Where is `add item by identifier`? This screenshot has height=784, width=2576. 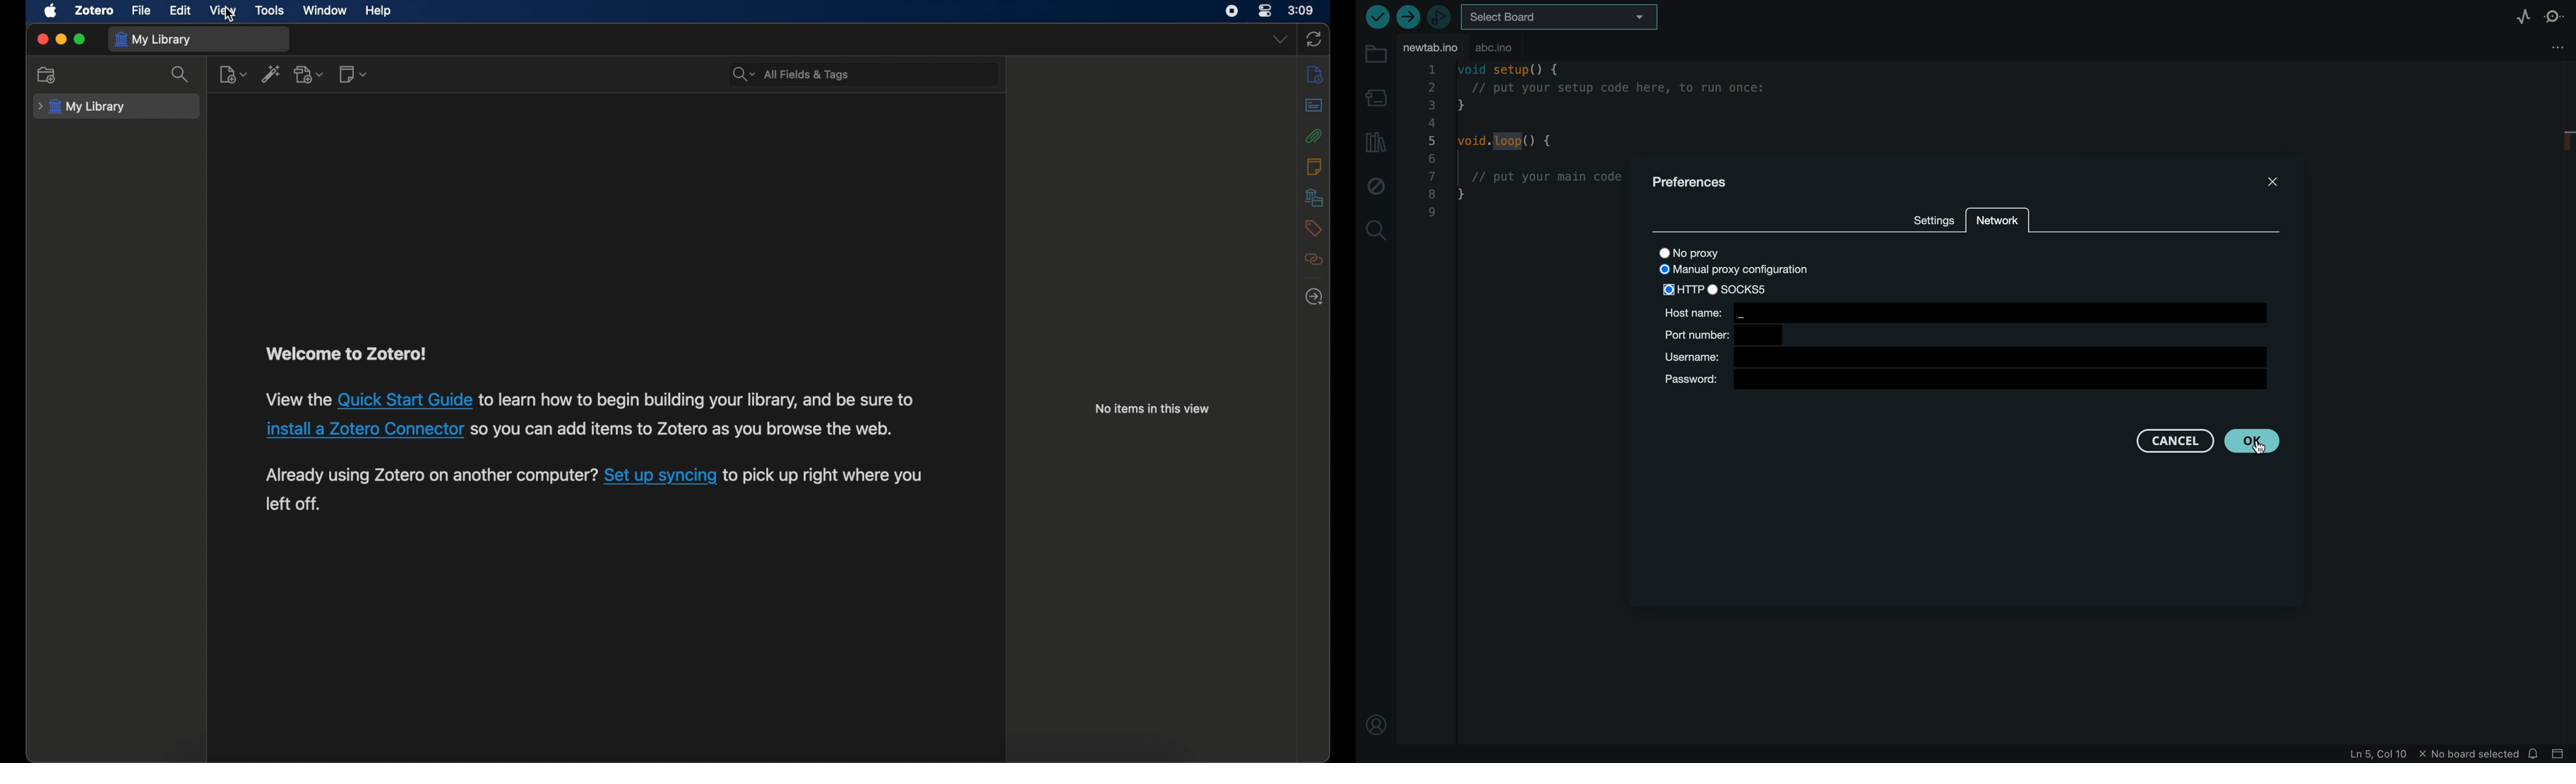 add item by identifier is located at coordinates (270, 73).